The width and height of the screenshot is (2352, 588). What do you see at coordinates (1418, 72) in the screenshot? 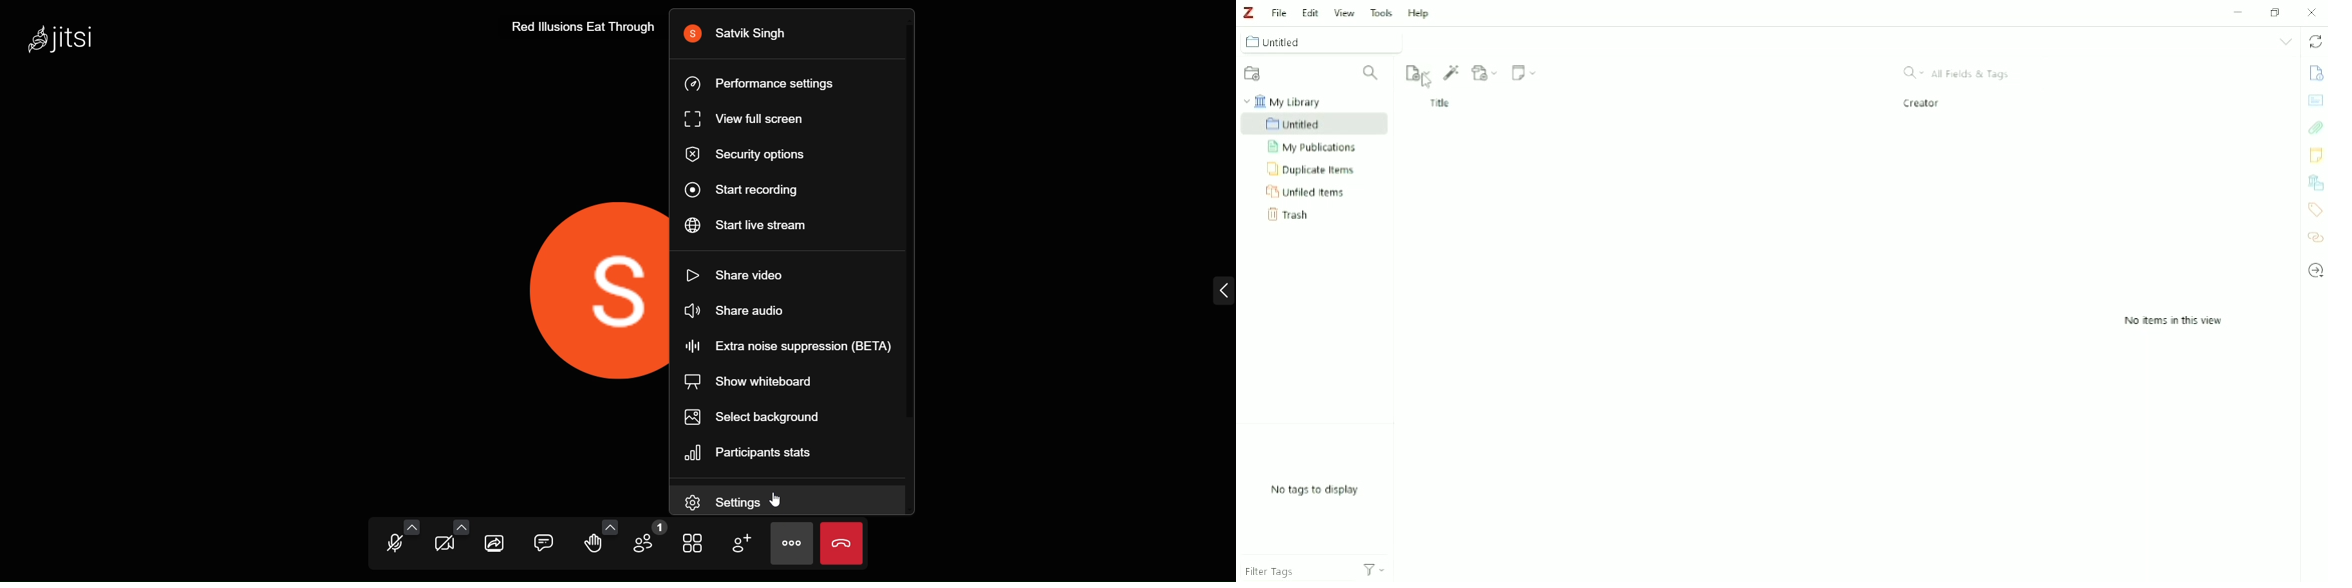
I see `New Item` at bounding box center [1418, 72].